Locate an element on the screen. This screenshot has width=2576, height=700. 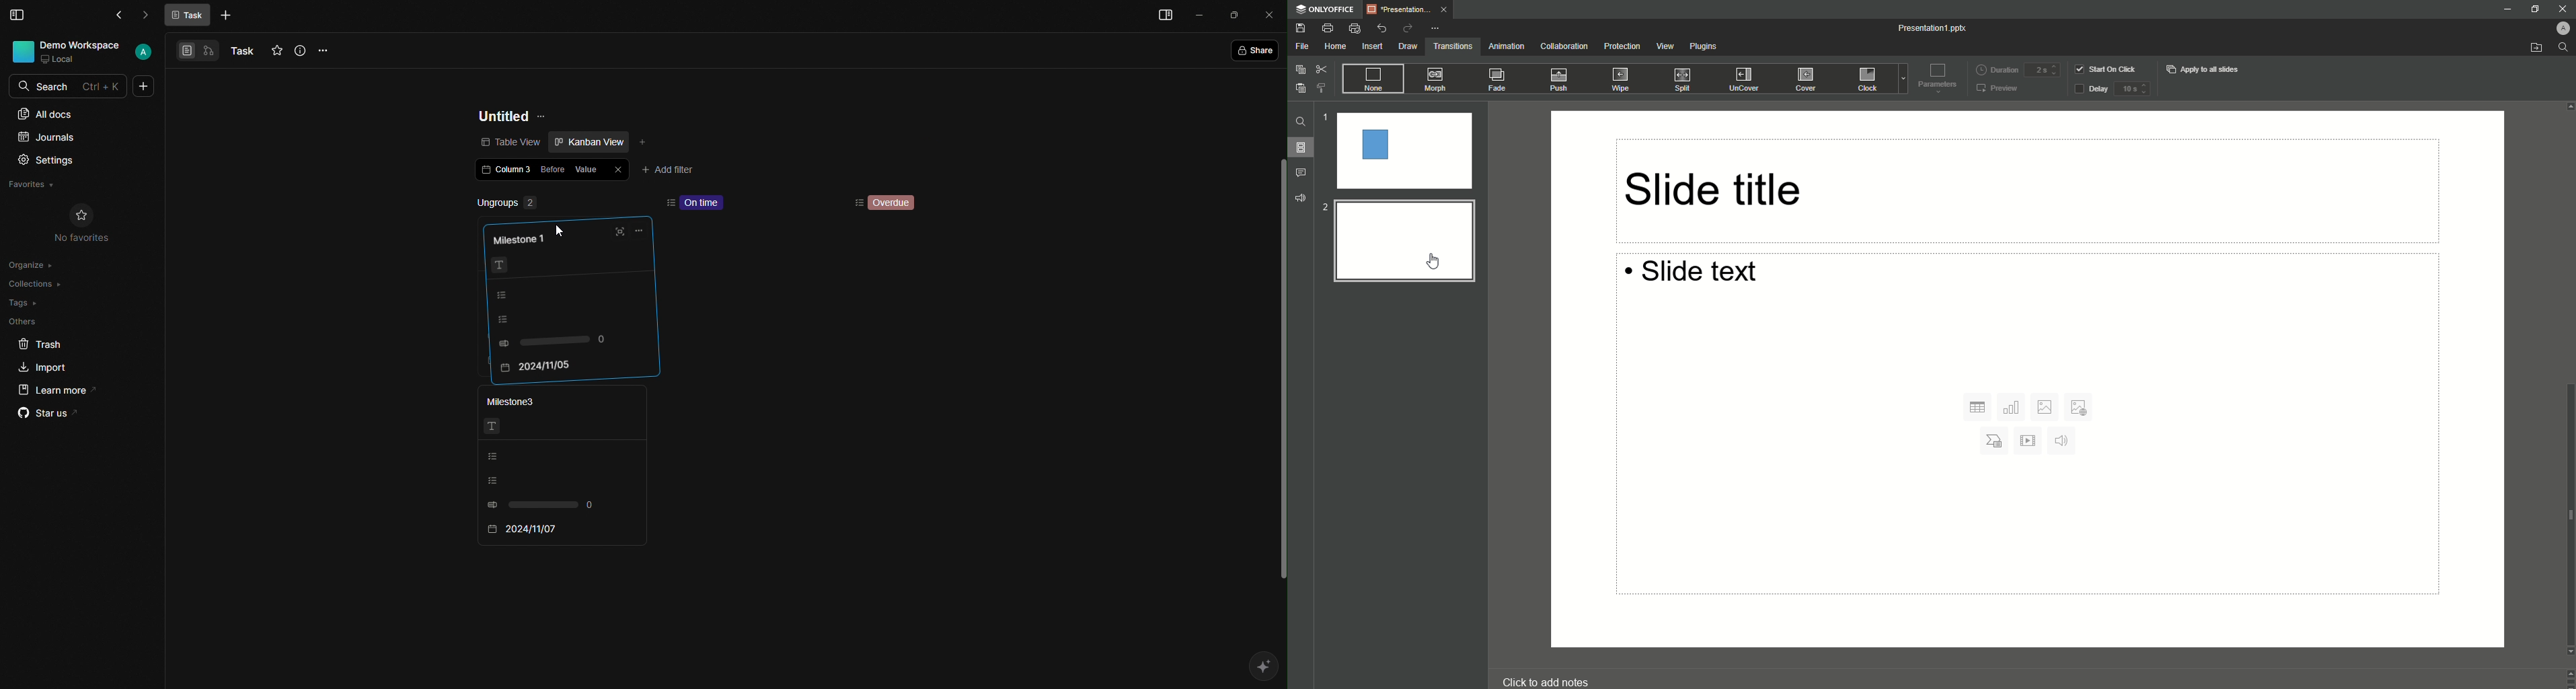
Protection is located at coordinates (1622, 46).